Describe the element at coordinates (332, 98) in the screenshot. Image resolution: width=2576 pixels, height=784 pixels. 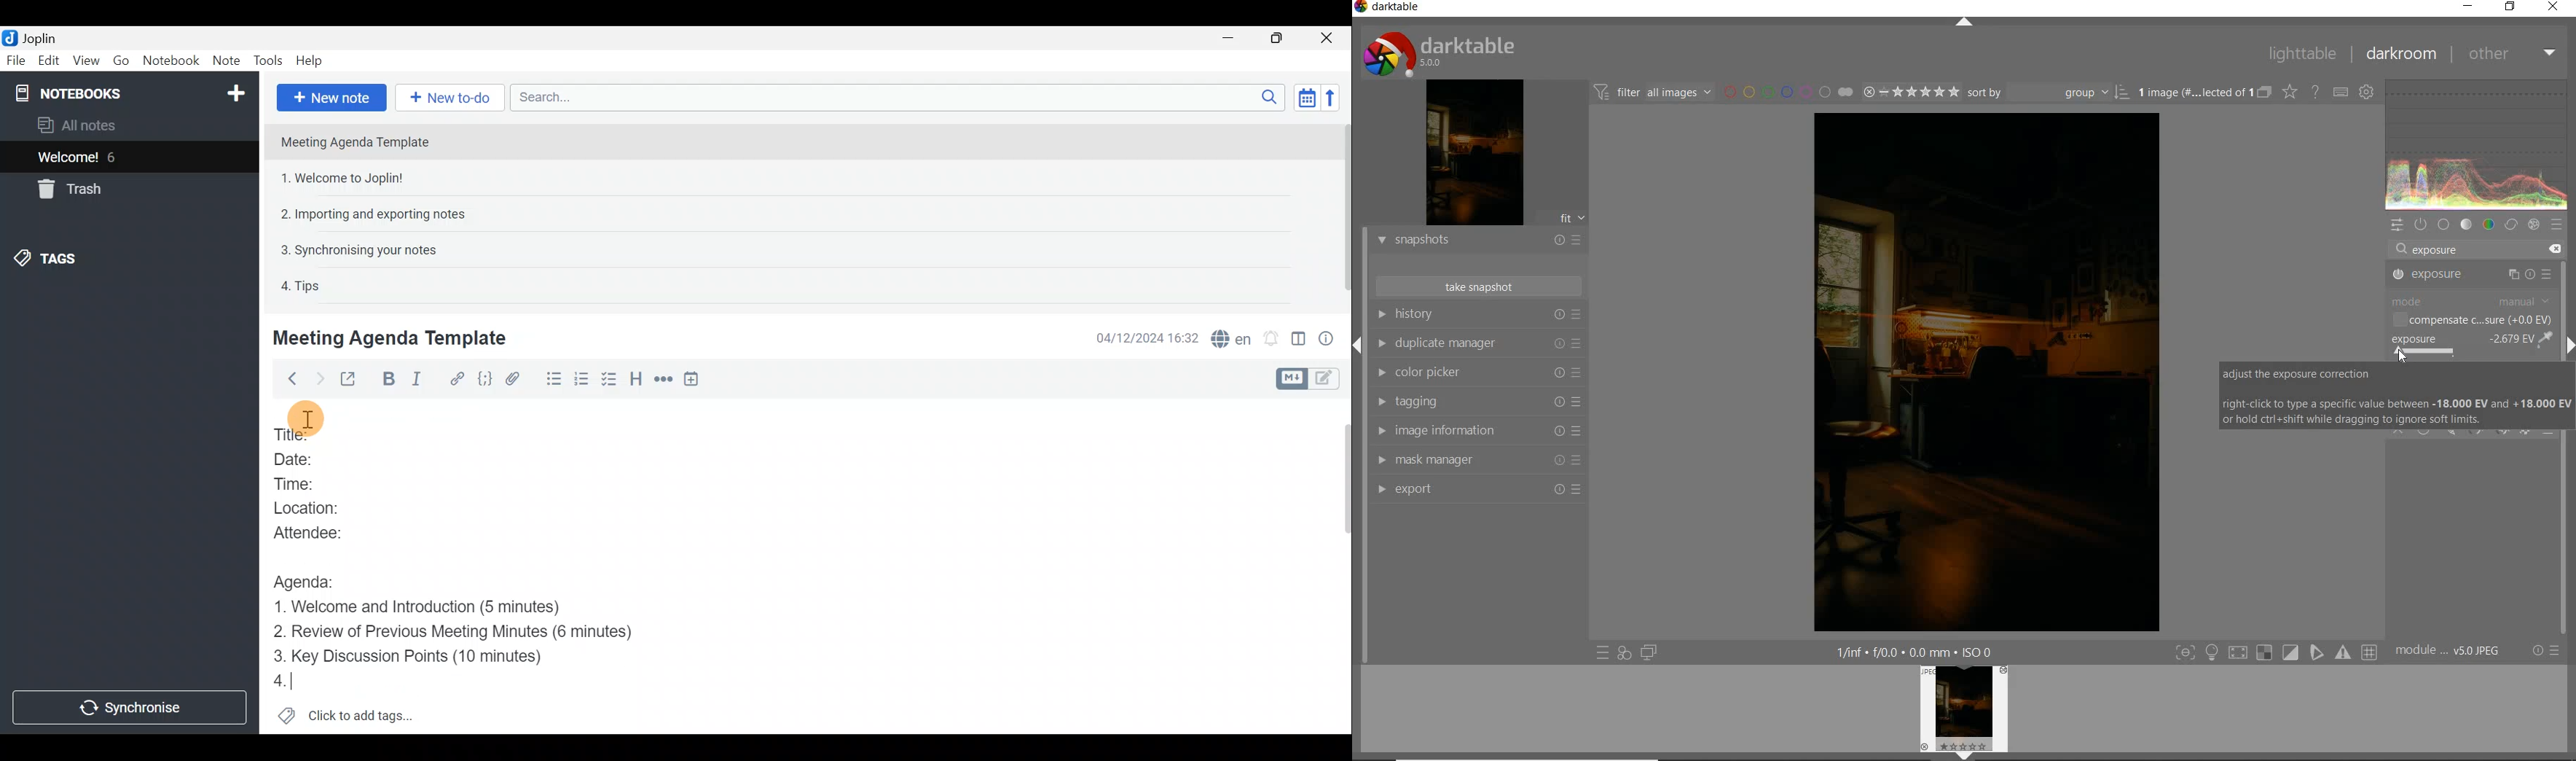
I see `New note` at that location.